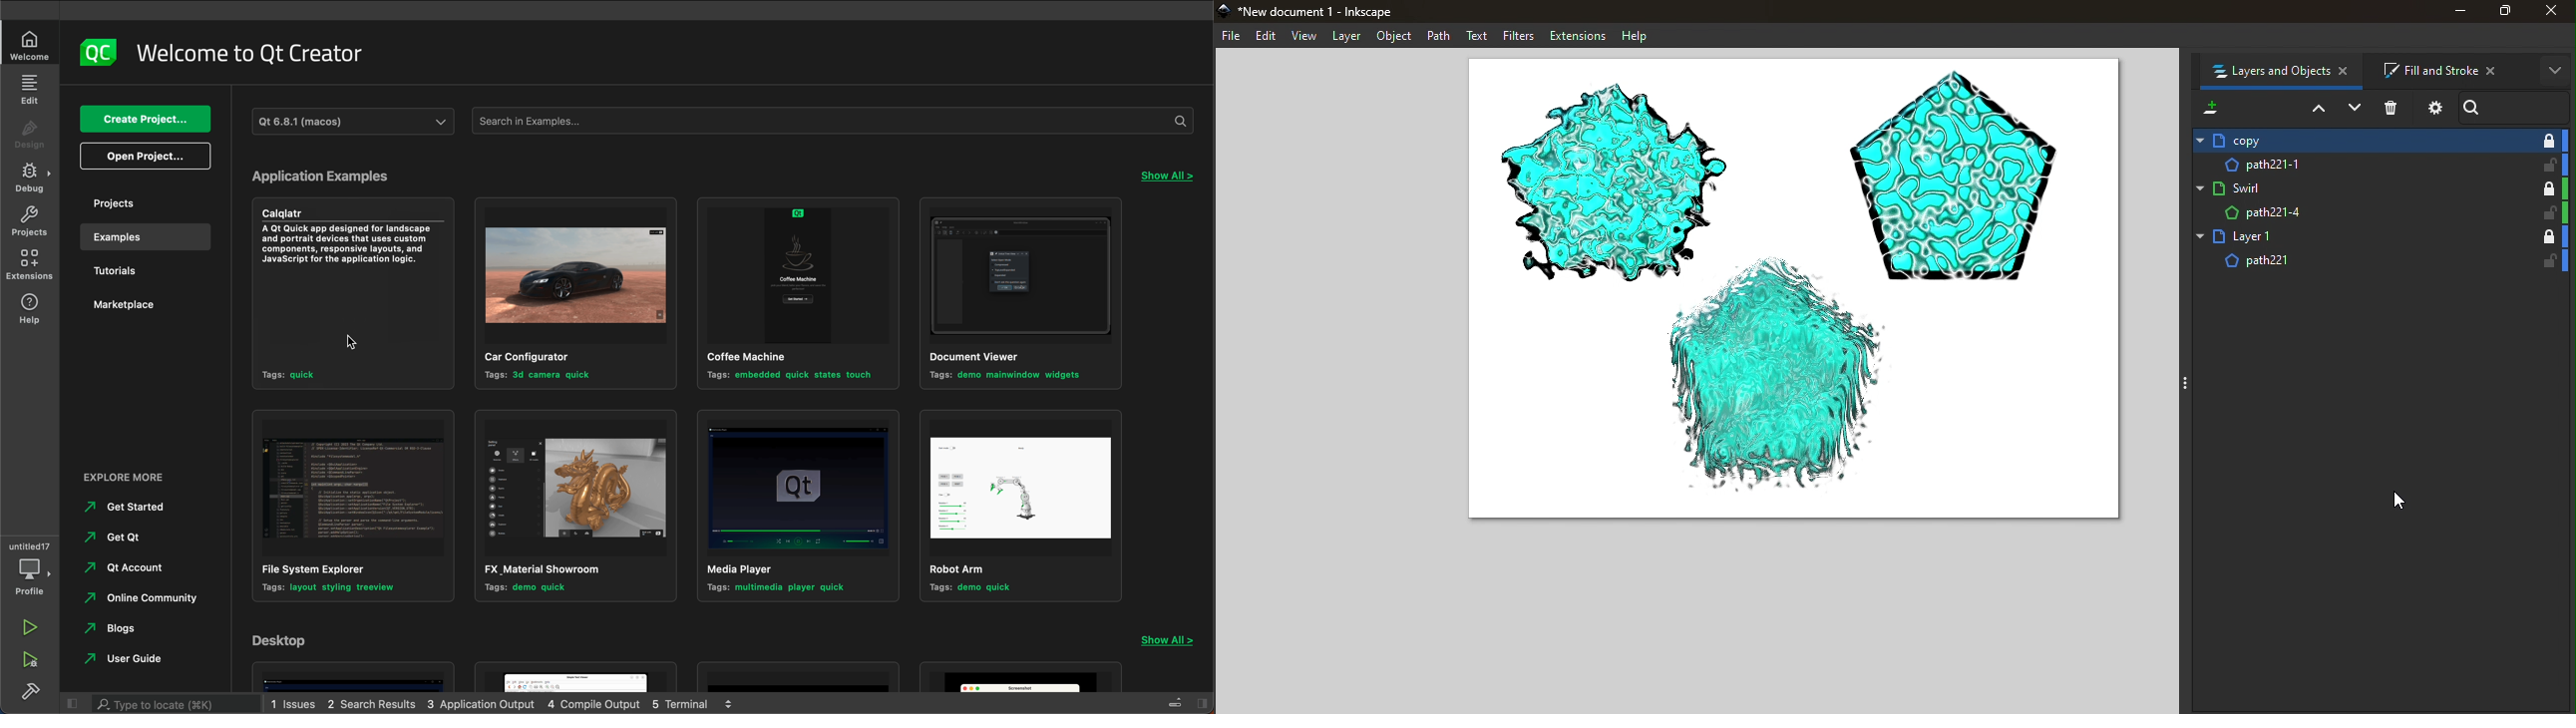 This screenshot has width=2576, height=728. What do you see at coordinates (483, 704) in the screenshot?
I see `application output` at bounding box center [483, 704].